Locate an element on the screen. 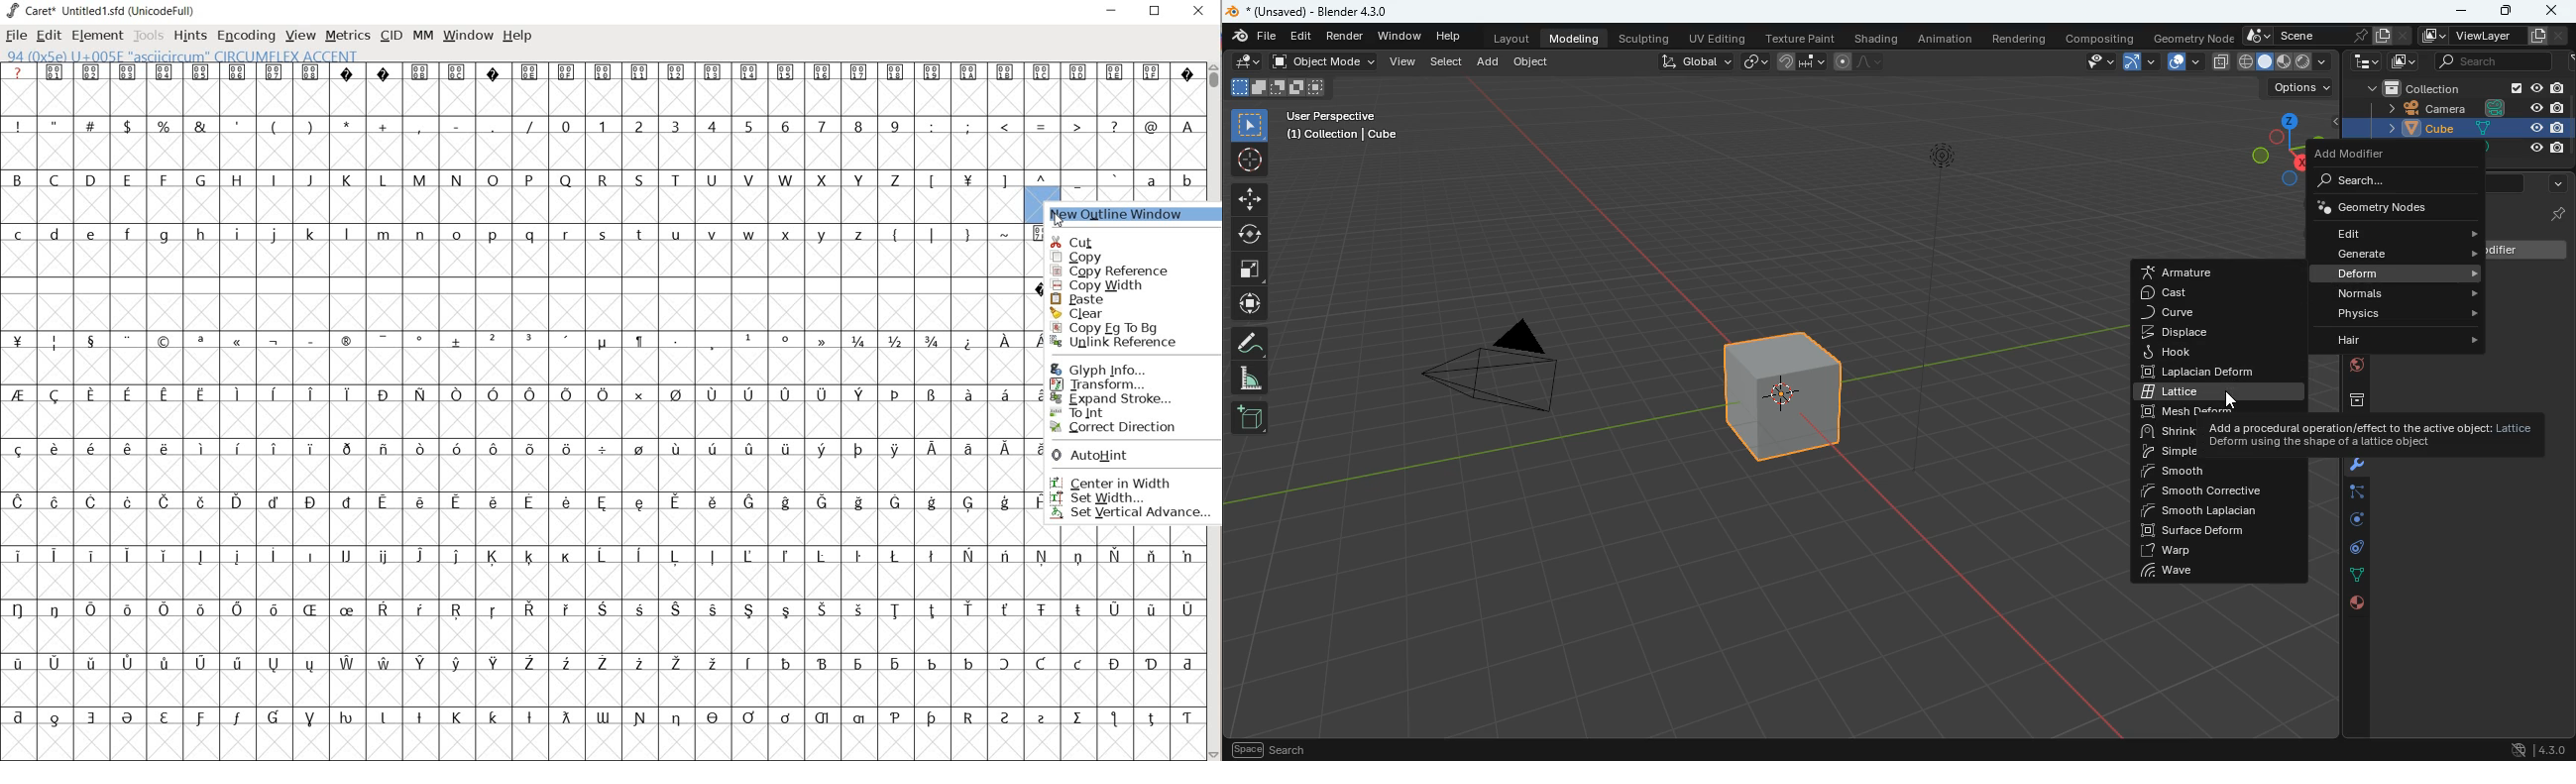  CID is located at coordinates (390, 35).